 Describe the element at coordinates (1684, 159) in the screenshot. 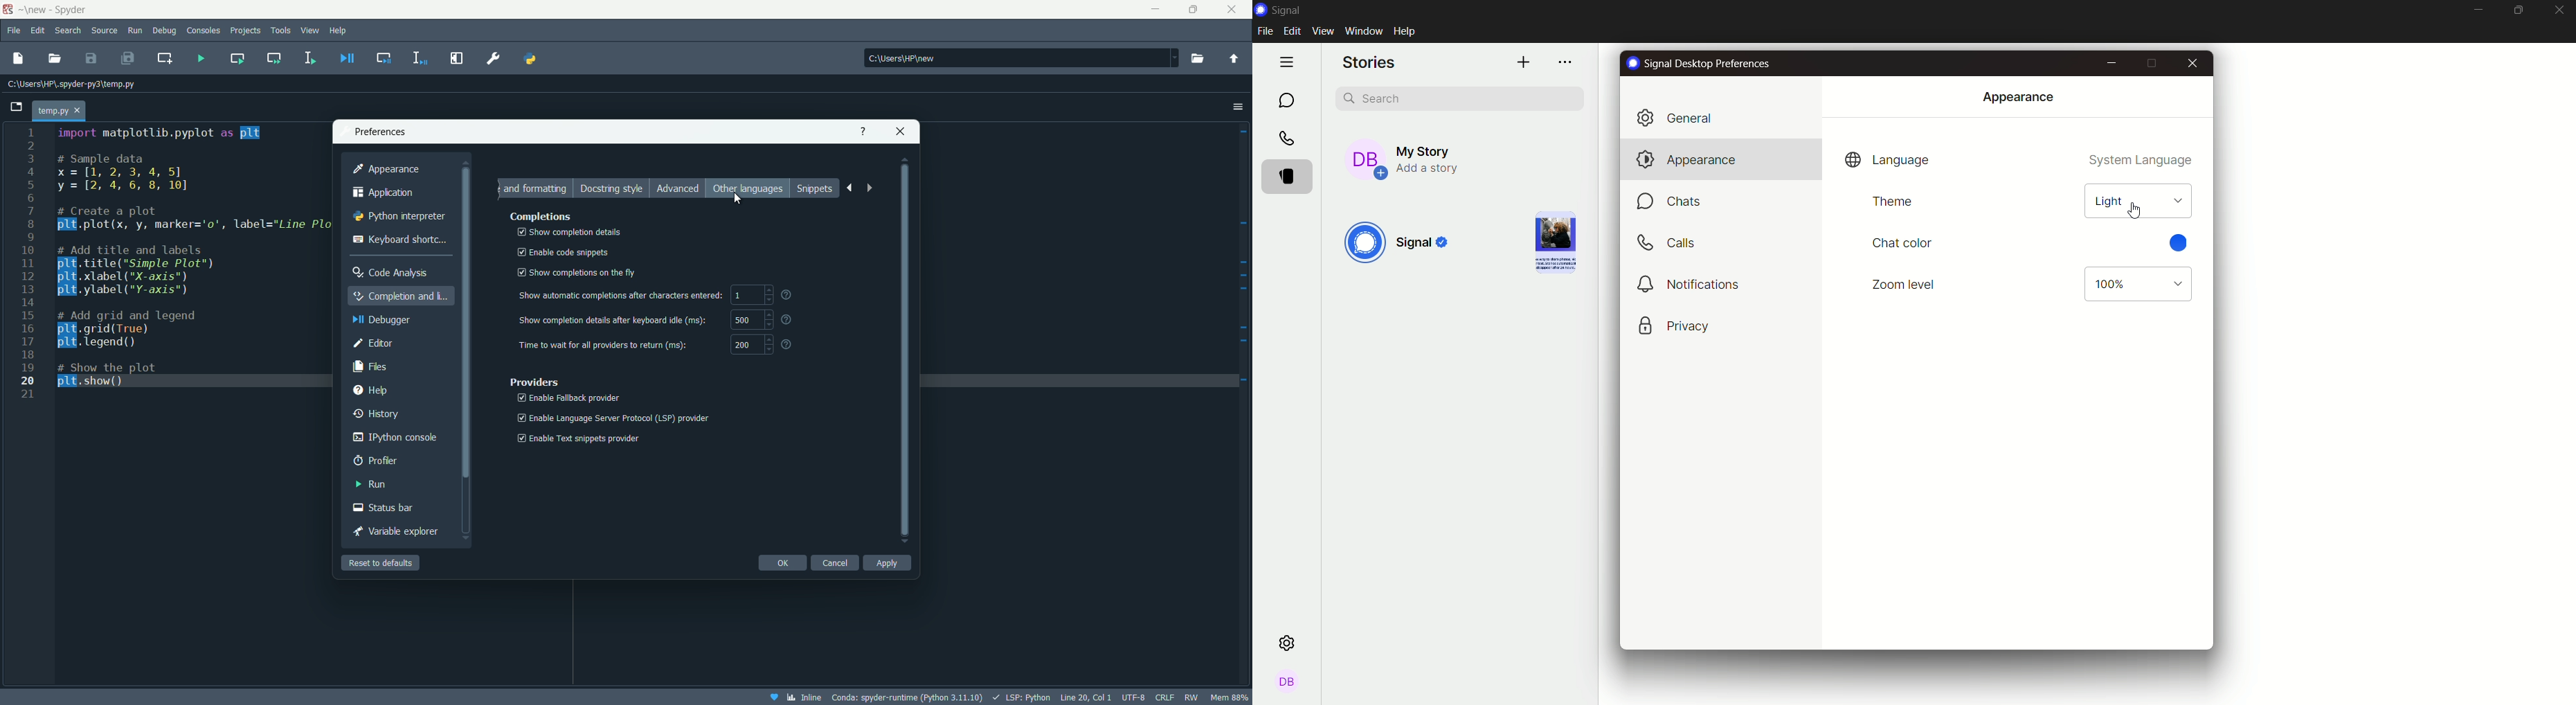

I see `appearance` at that location.